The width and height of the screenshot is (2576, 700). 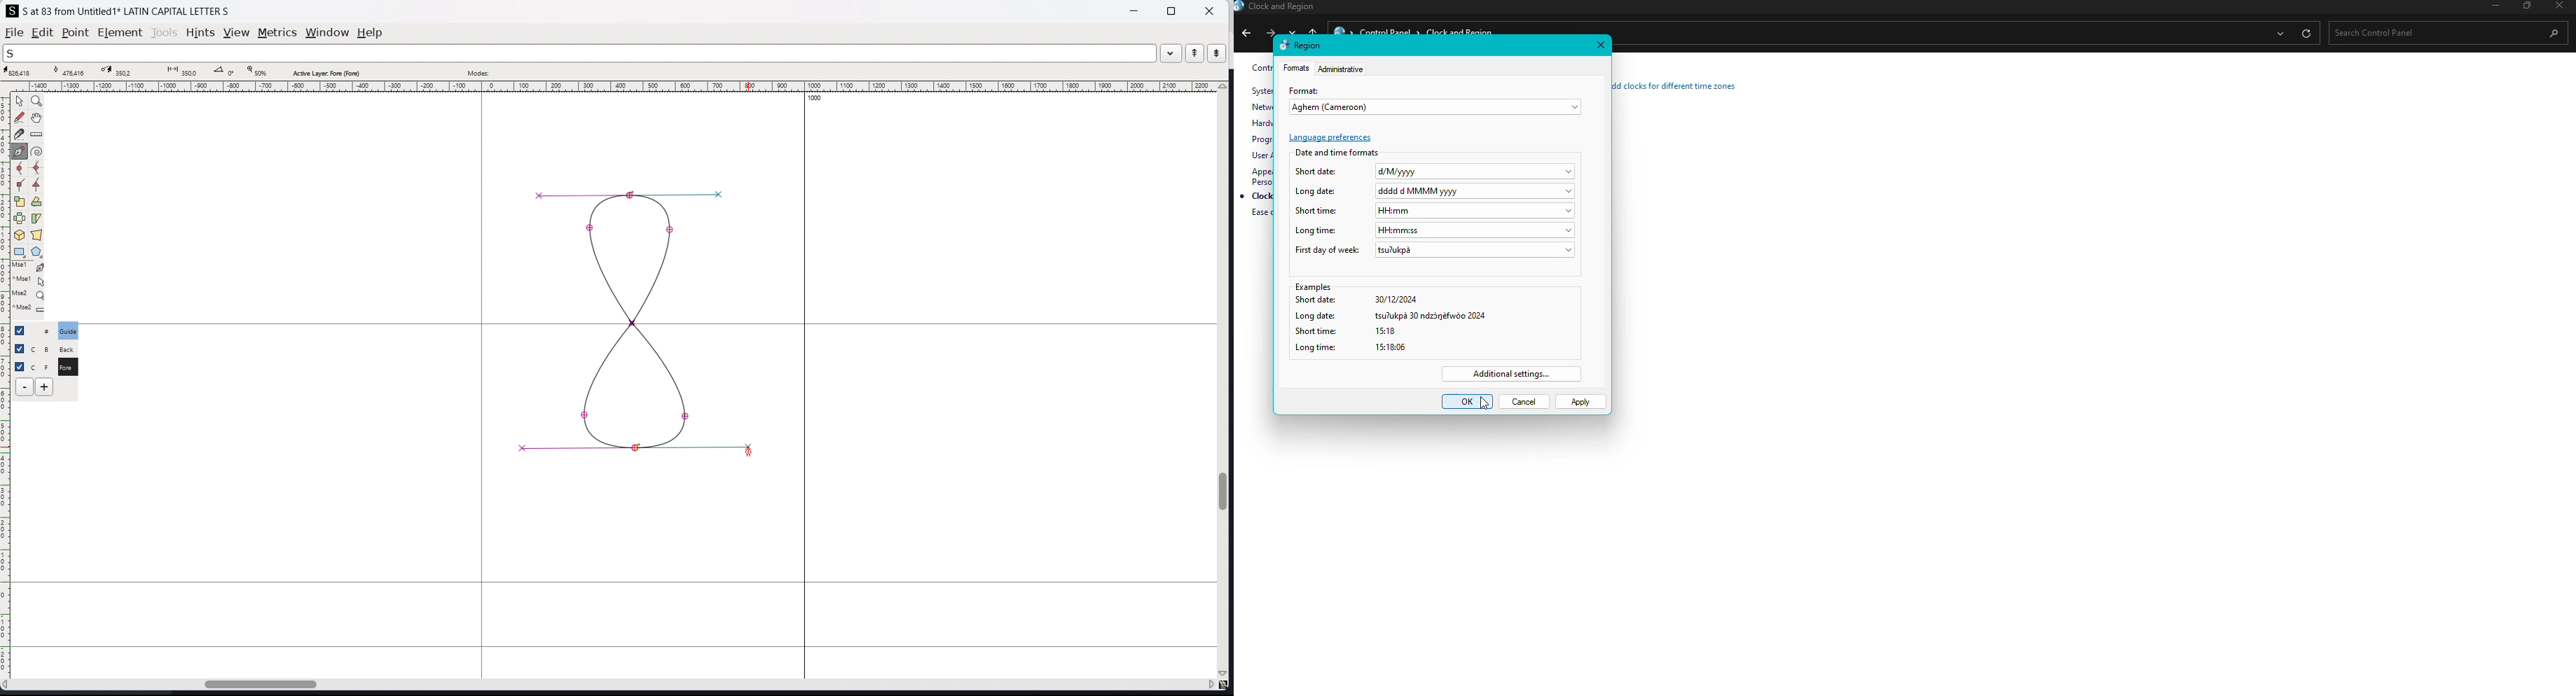 I want to click on Date and time formats, so click(x=1338, y=152).